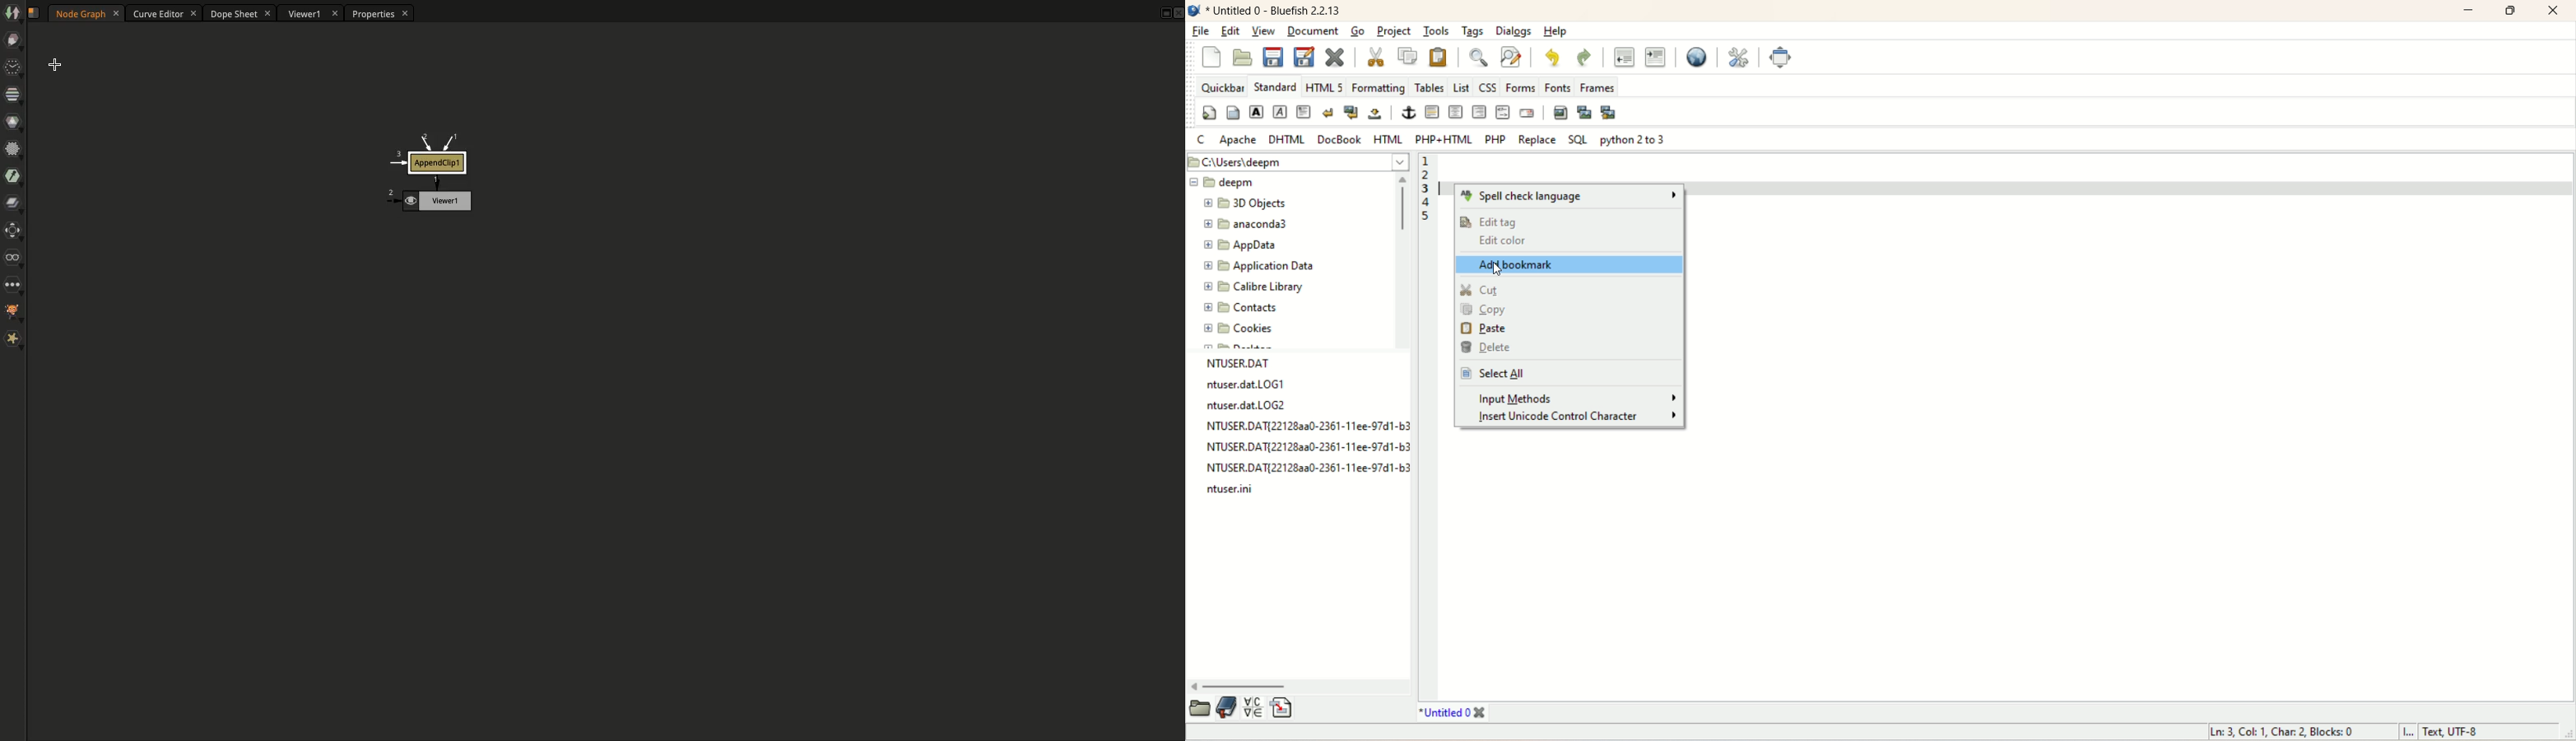 The image size is (2576, 756). I want to click on logo, so click(1194, 10).